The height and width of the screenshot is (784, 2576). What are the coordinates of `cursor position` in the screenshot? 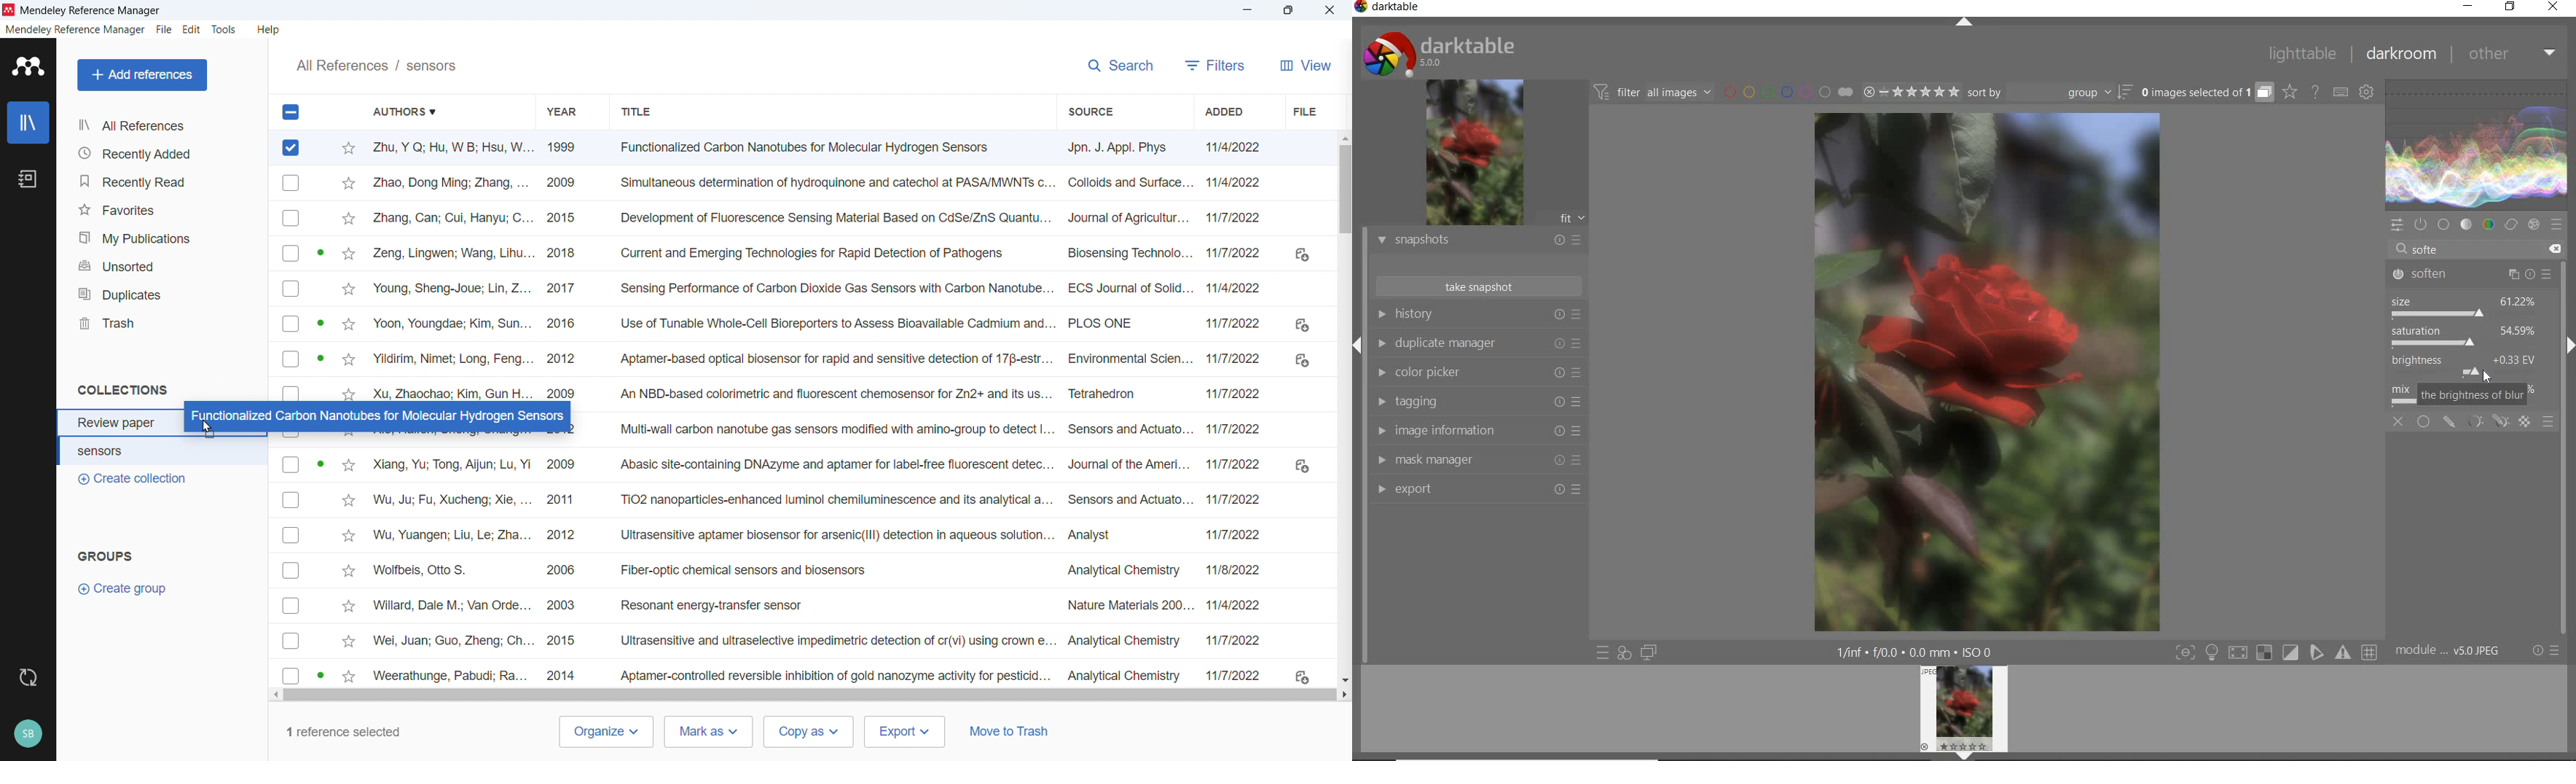 It's located at (2486, 378).